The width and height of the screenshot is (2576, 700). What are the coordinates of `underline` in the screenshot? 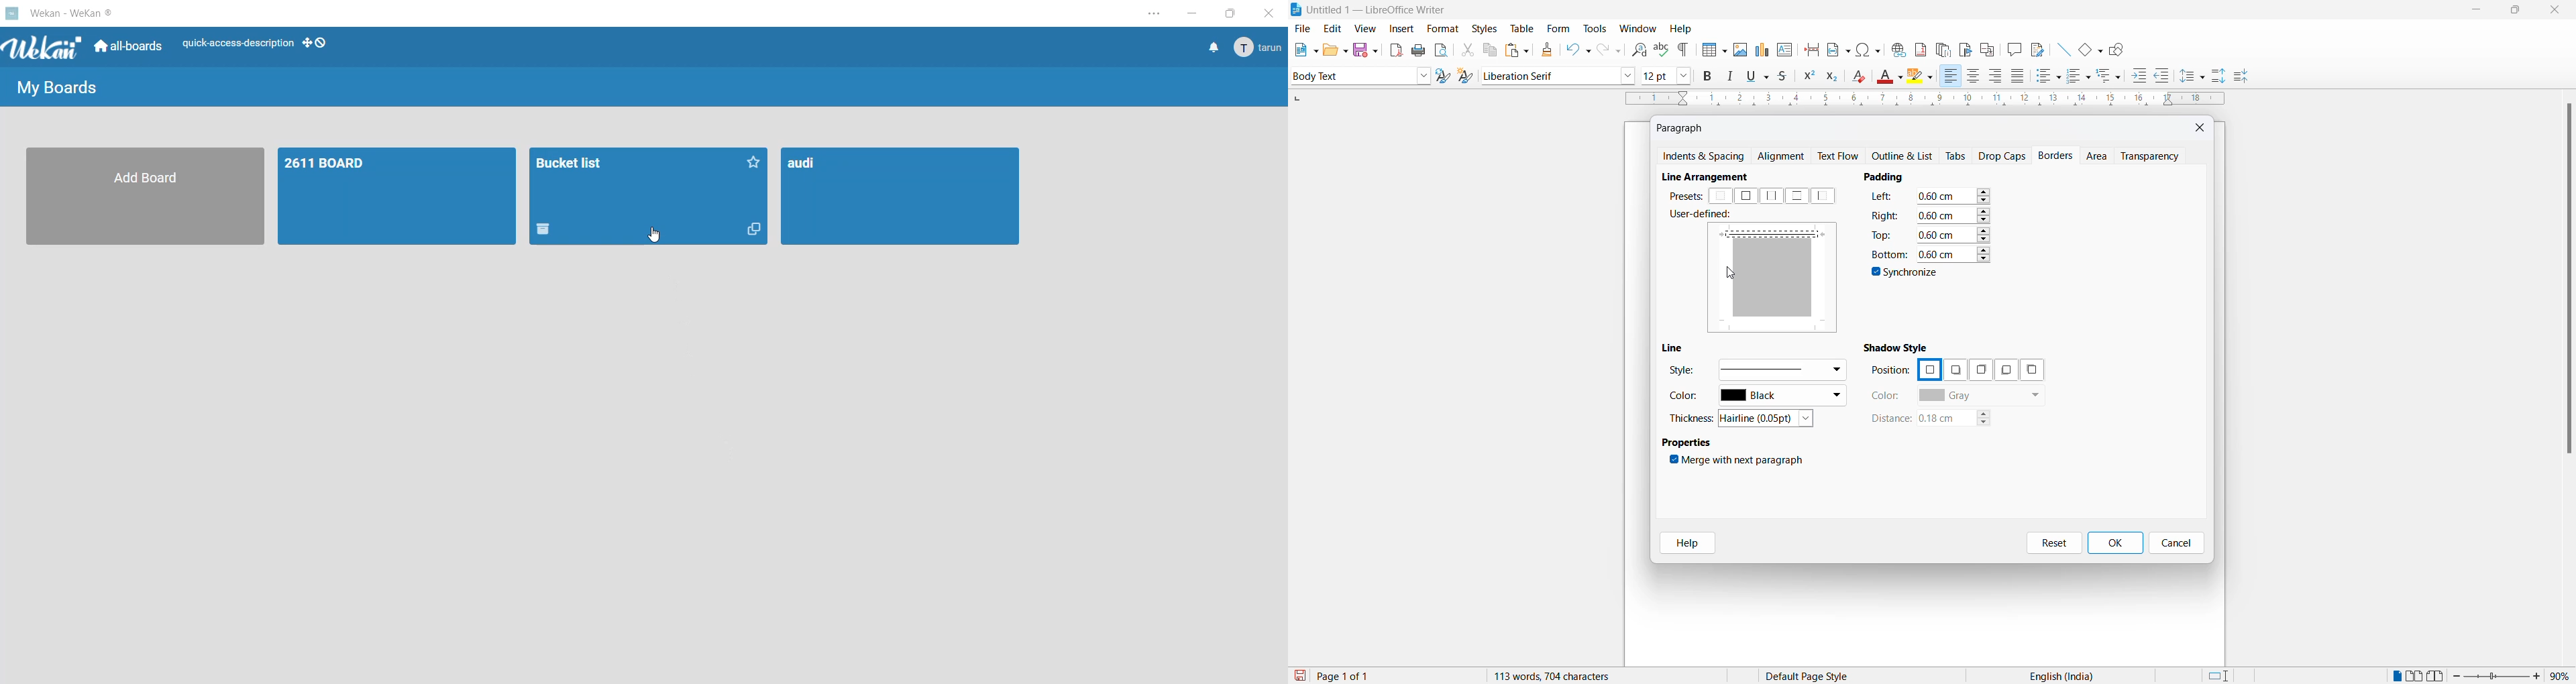 It's located at (1760, 76).